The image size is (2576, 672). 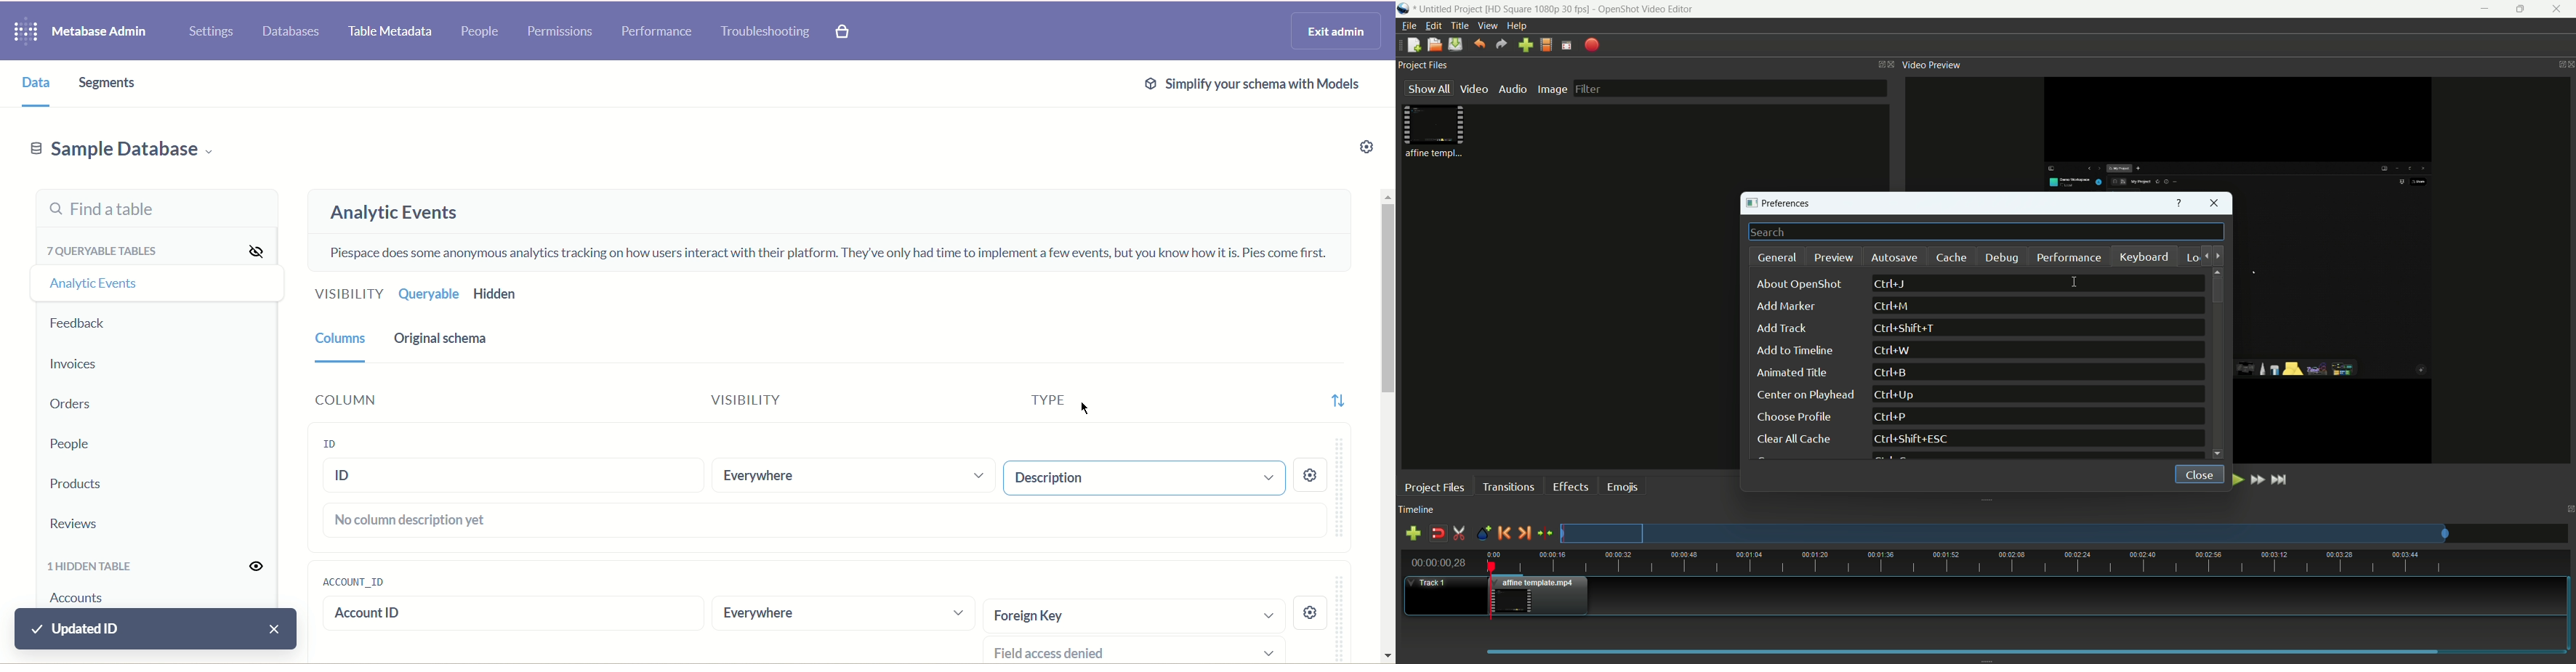 I want to click on export, so click(x=1592, y=45).